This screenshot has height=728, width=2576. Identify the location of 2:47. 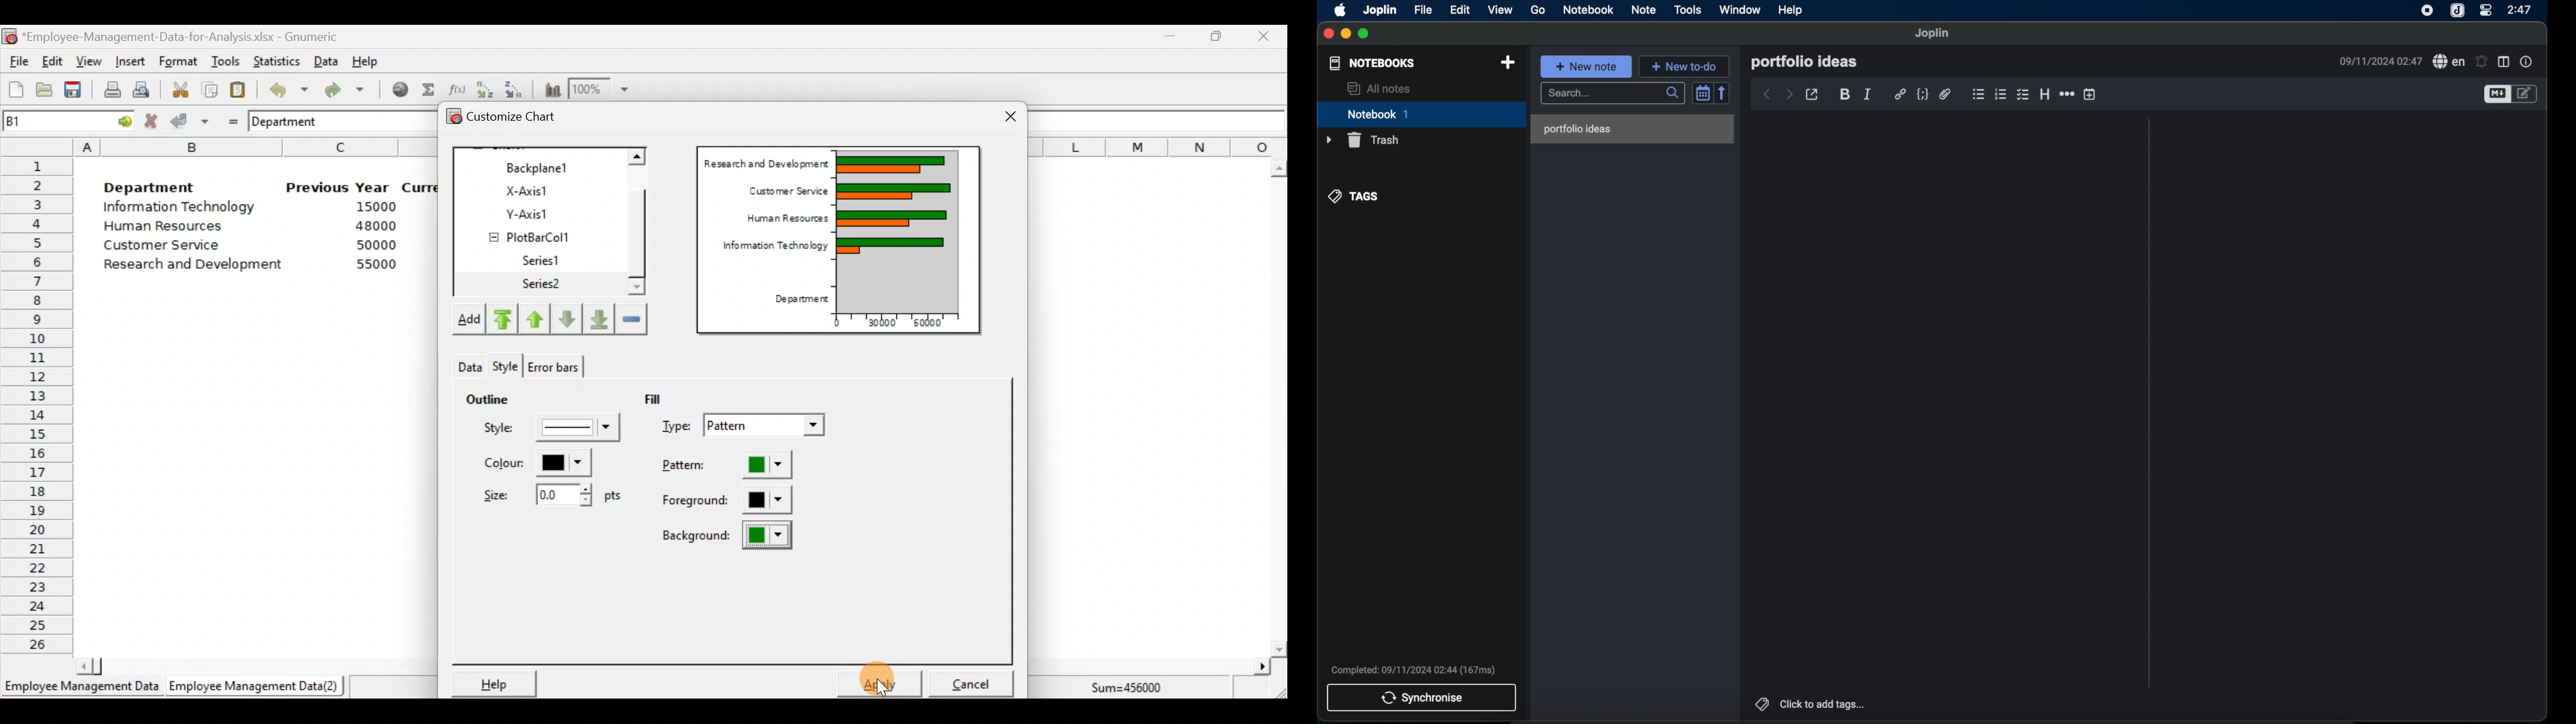
(2520, 9).